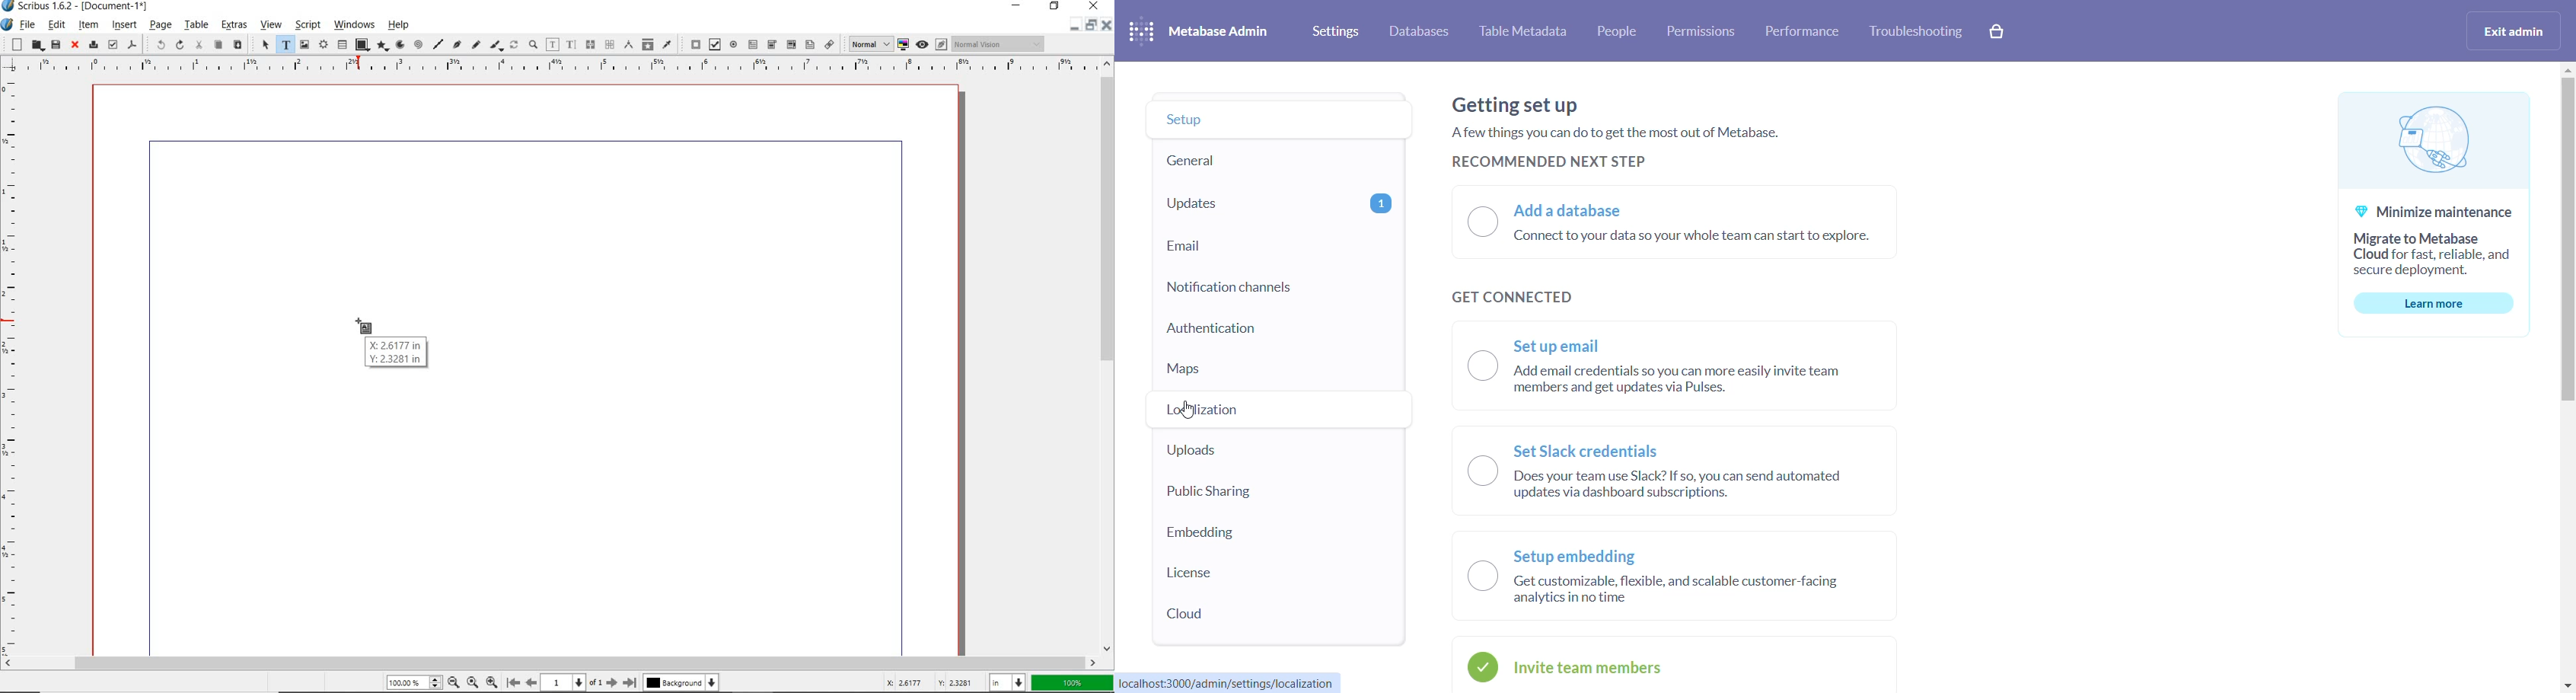 The image size is (2576, 700). I want to click on help, so click(398, 27).